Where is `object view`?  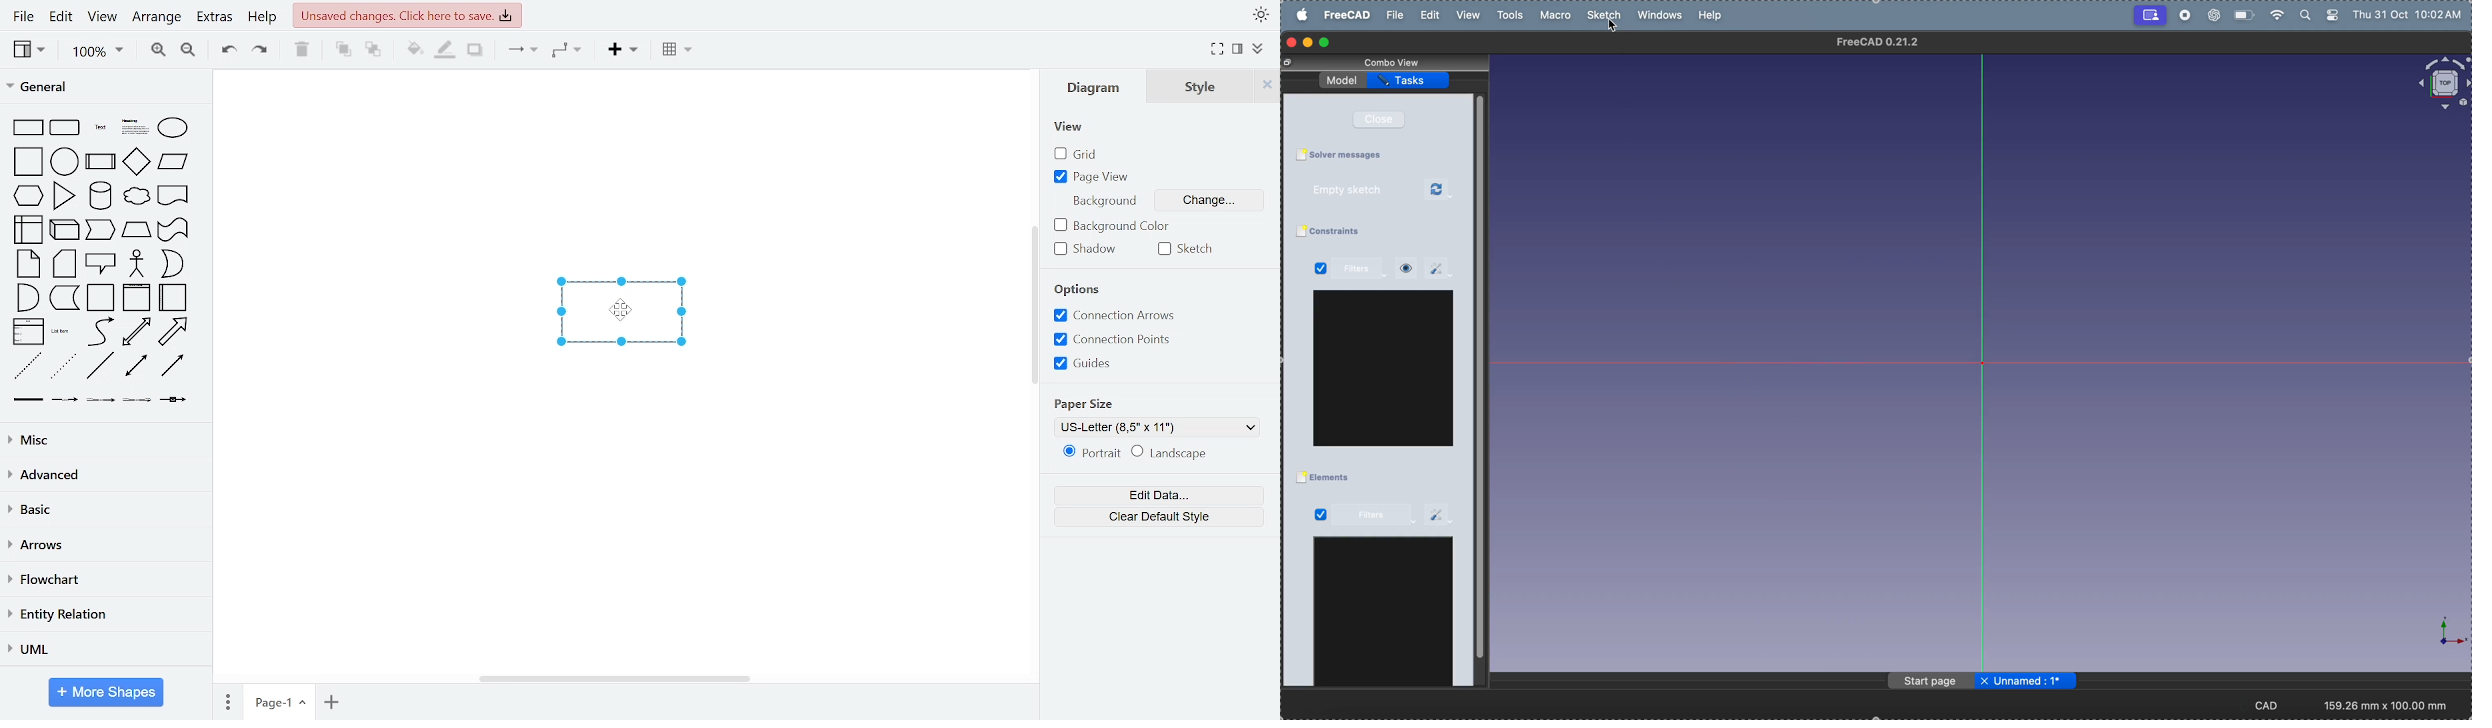 object view is located at coordinates (2442, 83).